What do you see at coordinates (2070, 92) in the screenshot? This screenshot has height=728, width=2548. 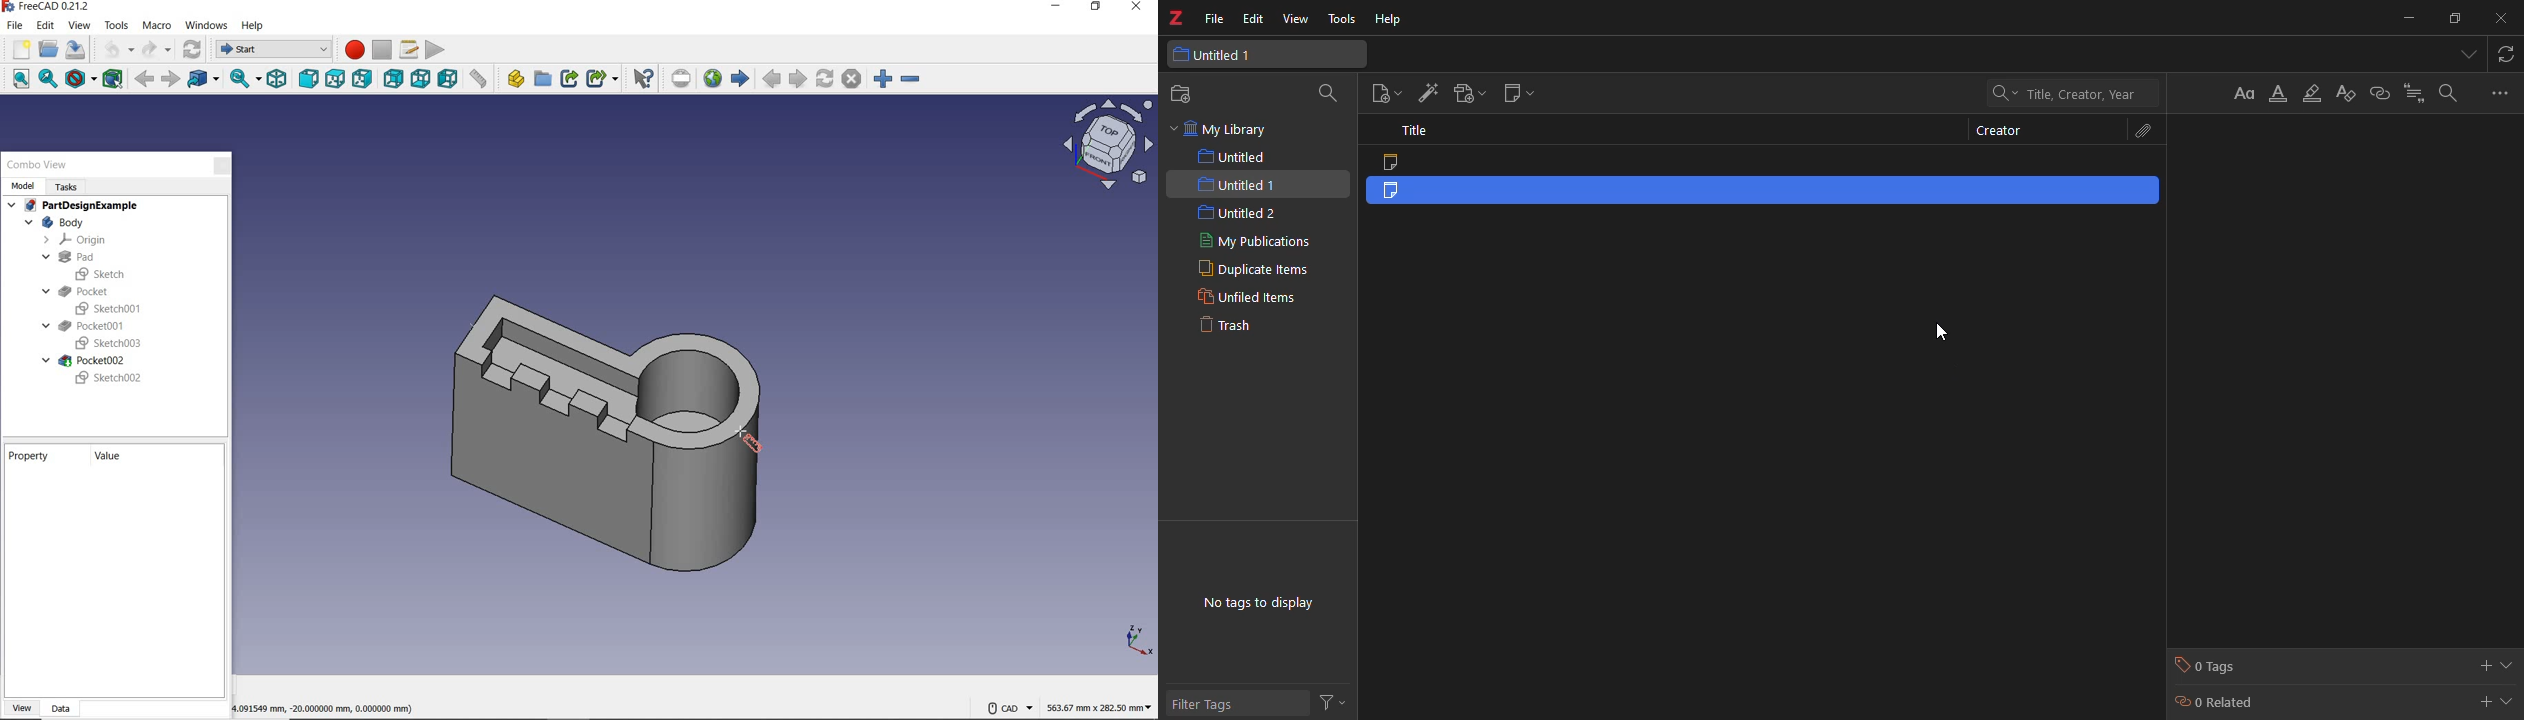 I see `search` at bounding box center [2070, 92].